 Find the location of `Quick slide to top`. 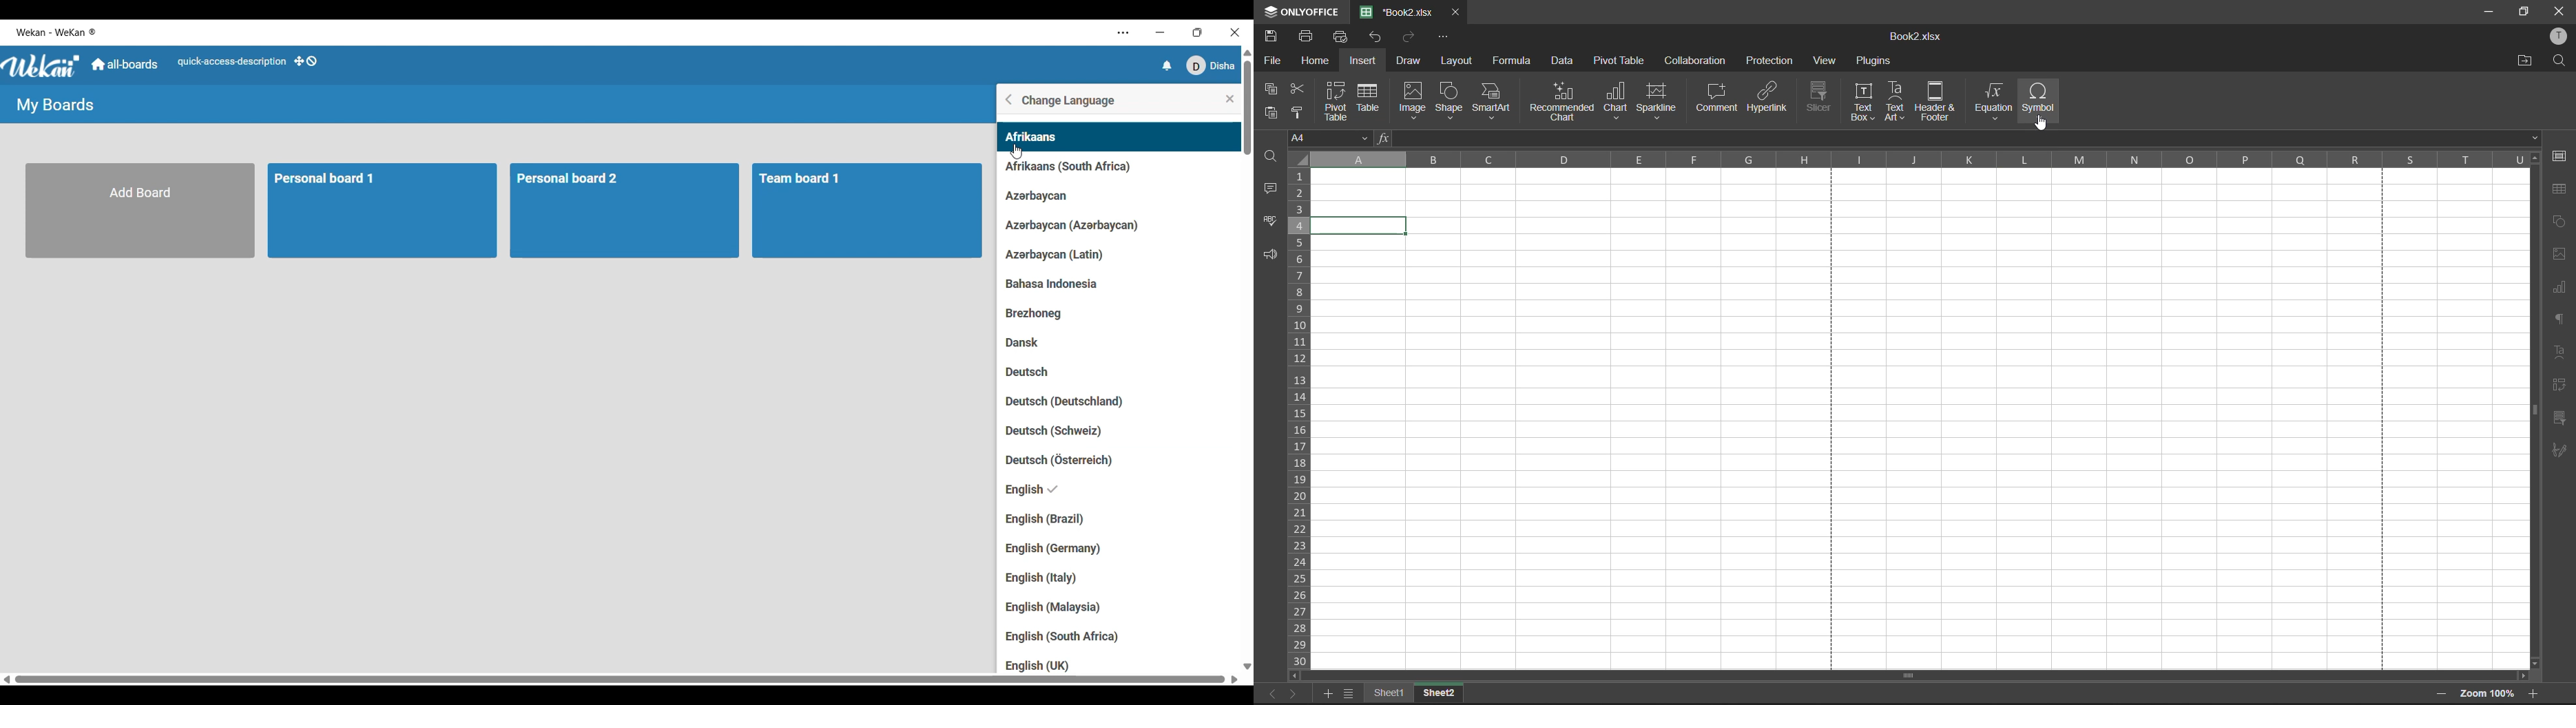

Quick slide to top is located at coordinates (1247, 53).